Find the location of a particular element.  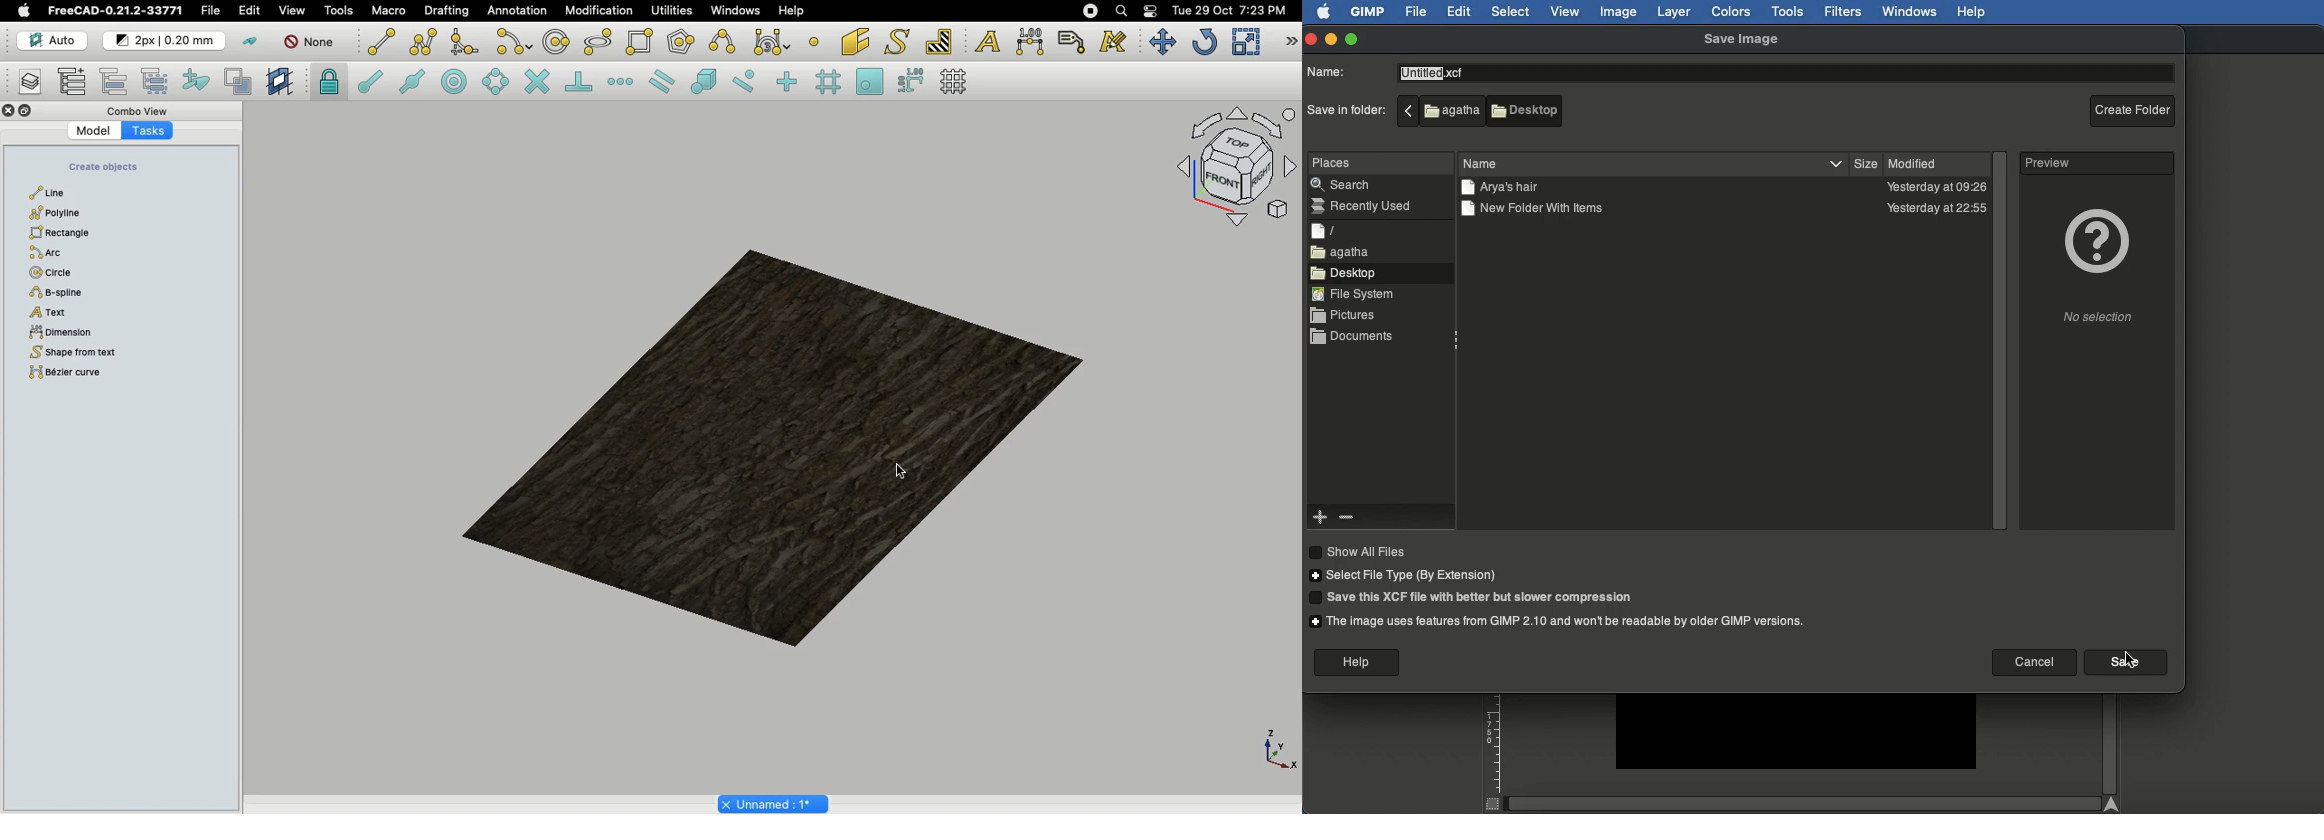

Rectangle is located at coordinates (59, 232).